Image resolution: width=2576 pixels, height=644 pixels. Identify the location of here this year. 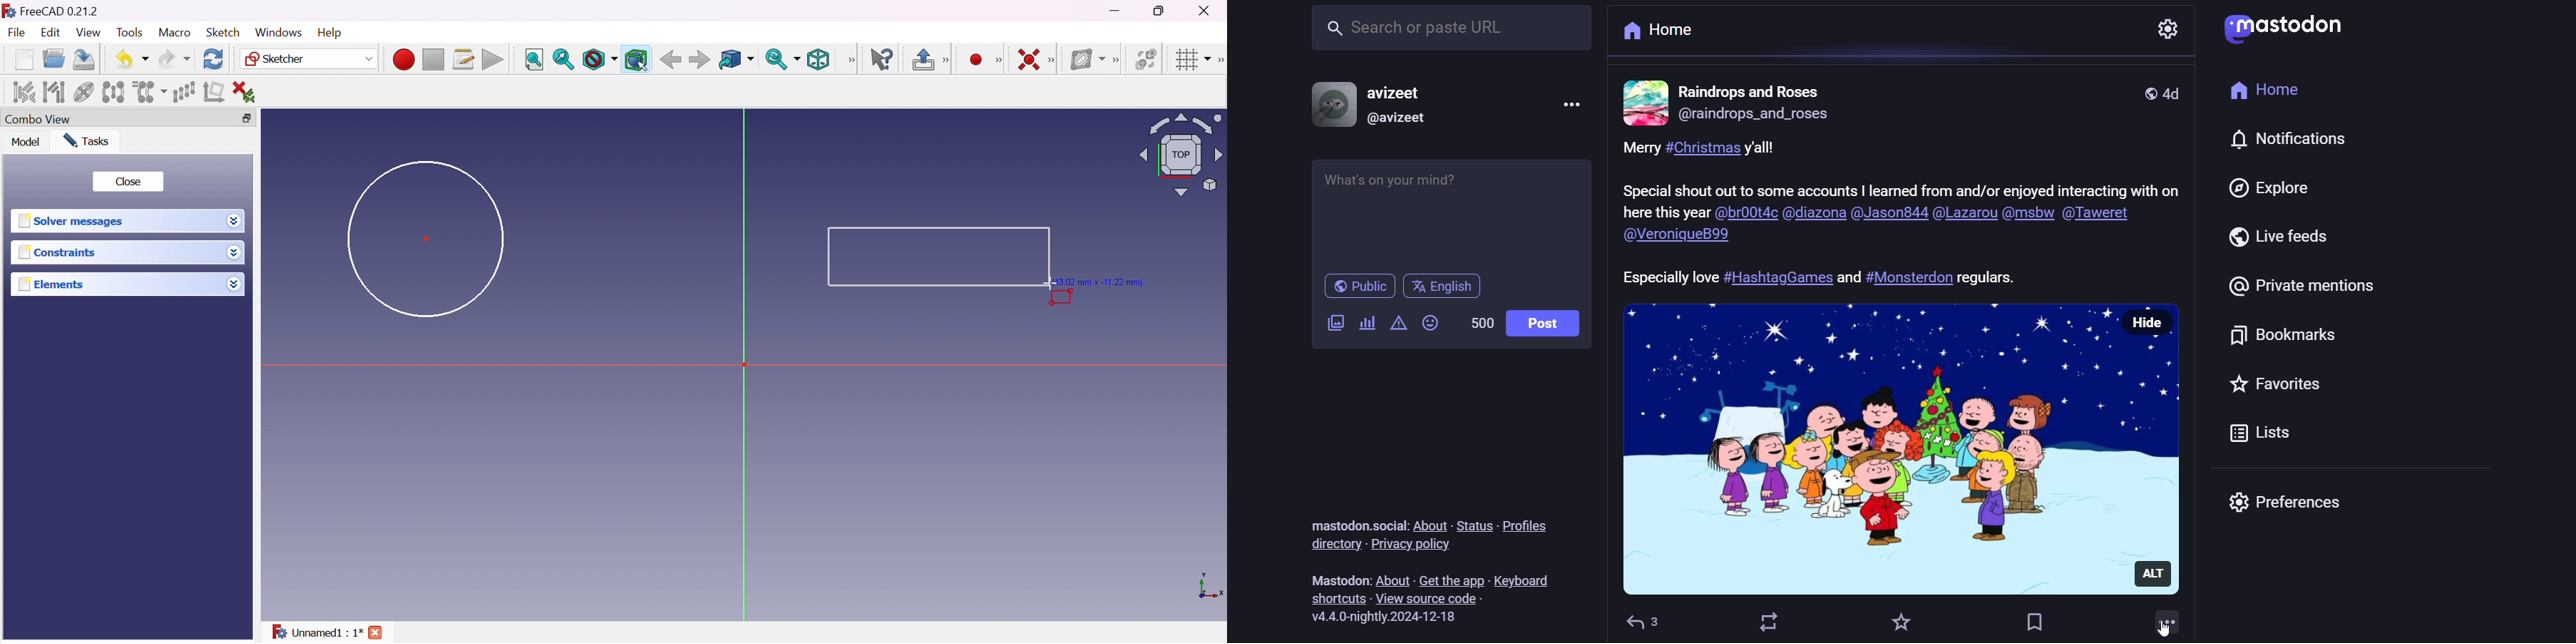
(1666, 213).